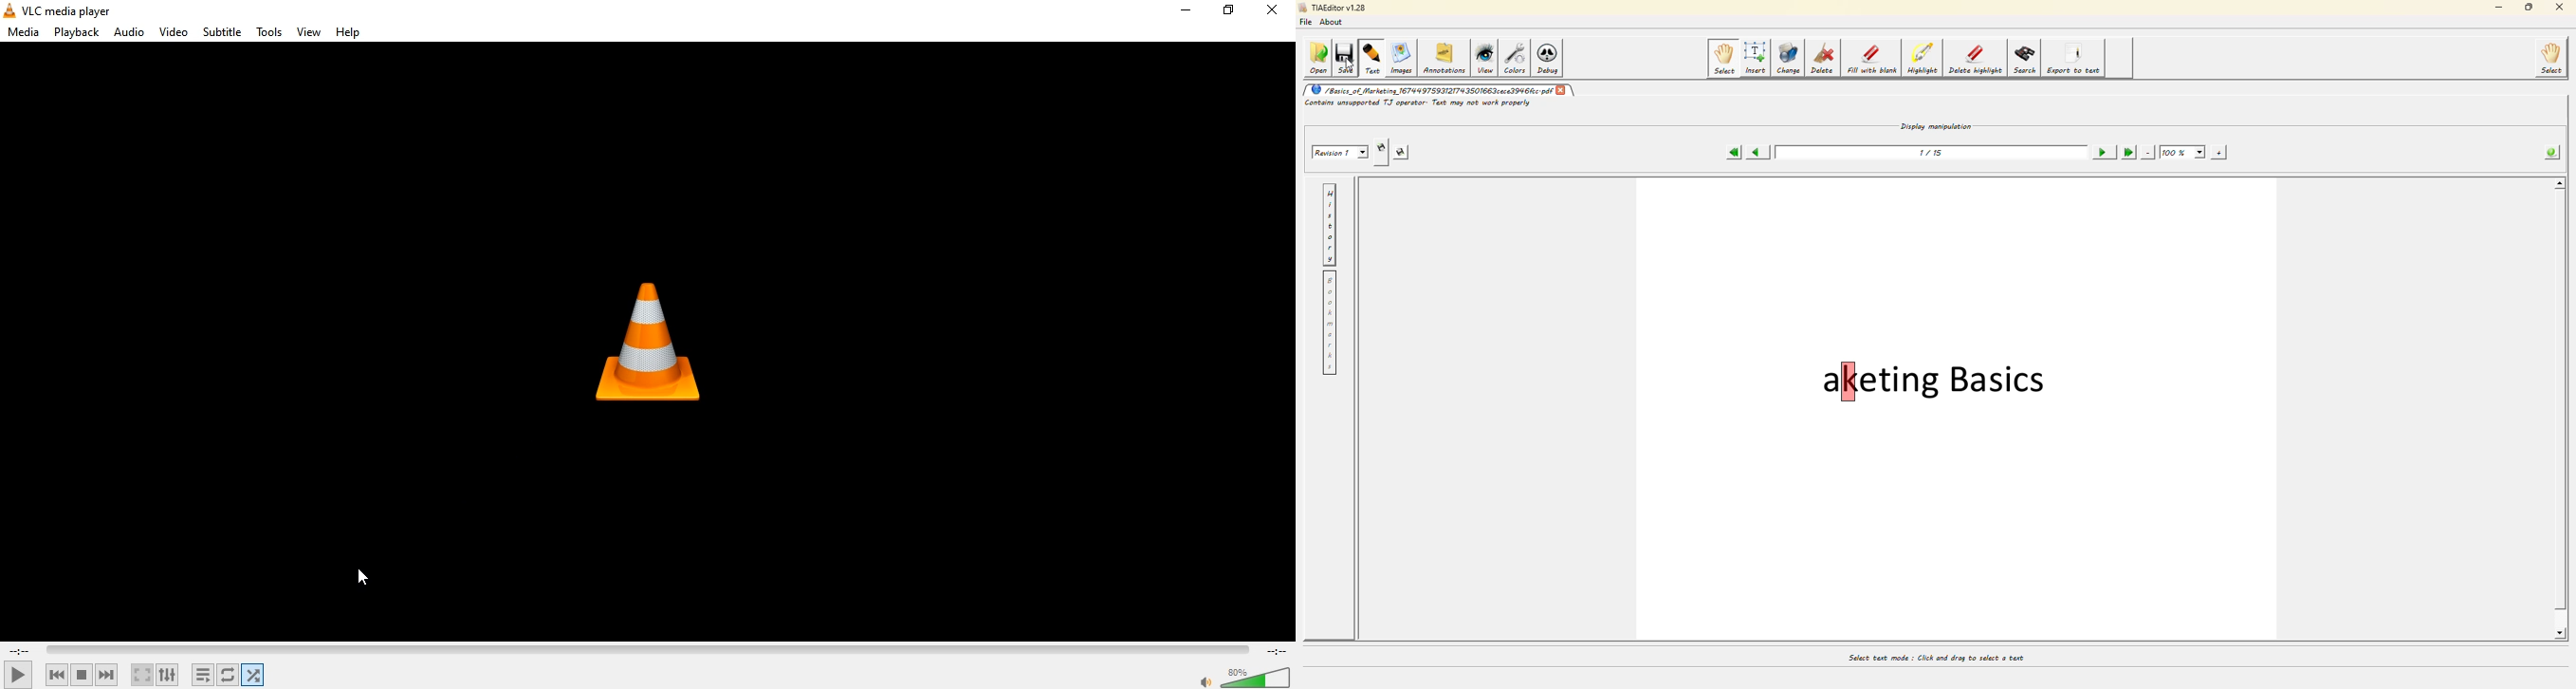 The height and width of the screenshot is (700, 2576). Describe the element at coordinates (18, 673) in the screenshot. I see `play` at that location.